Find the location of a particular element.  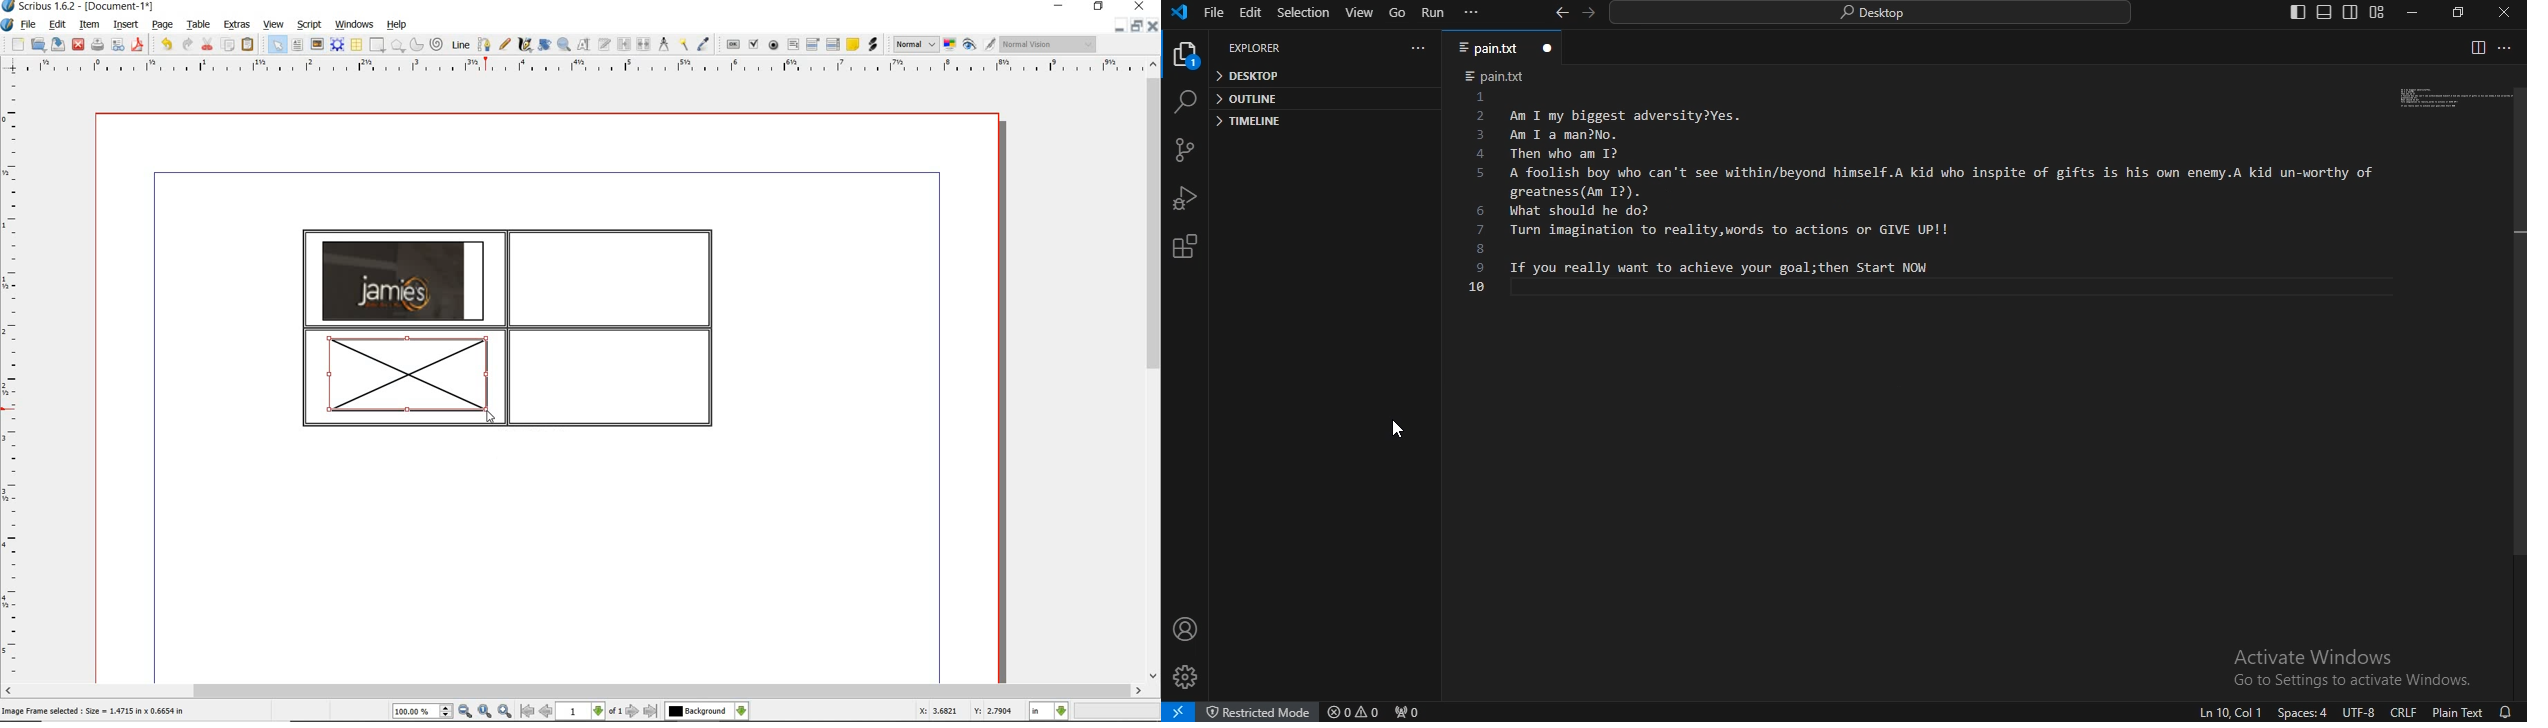

close is located at coordinates (1153, 26).